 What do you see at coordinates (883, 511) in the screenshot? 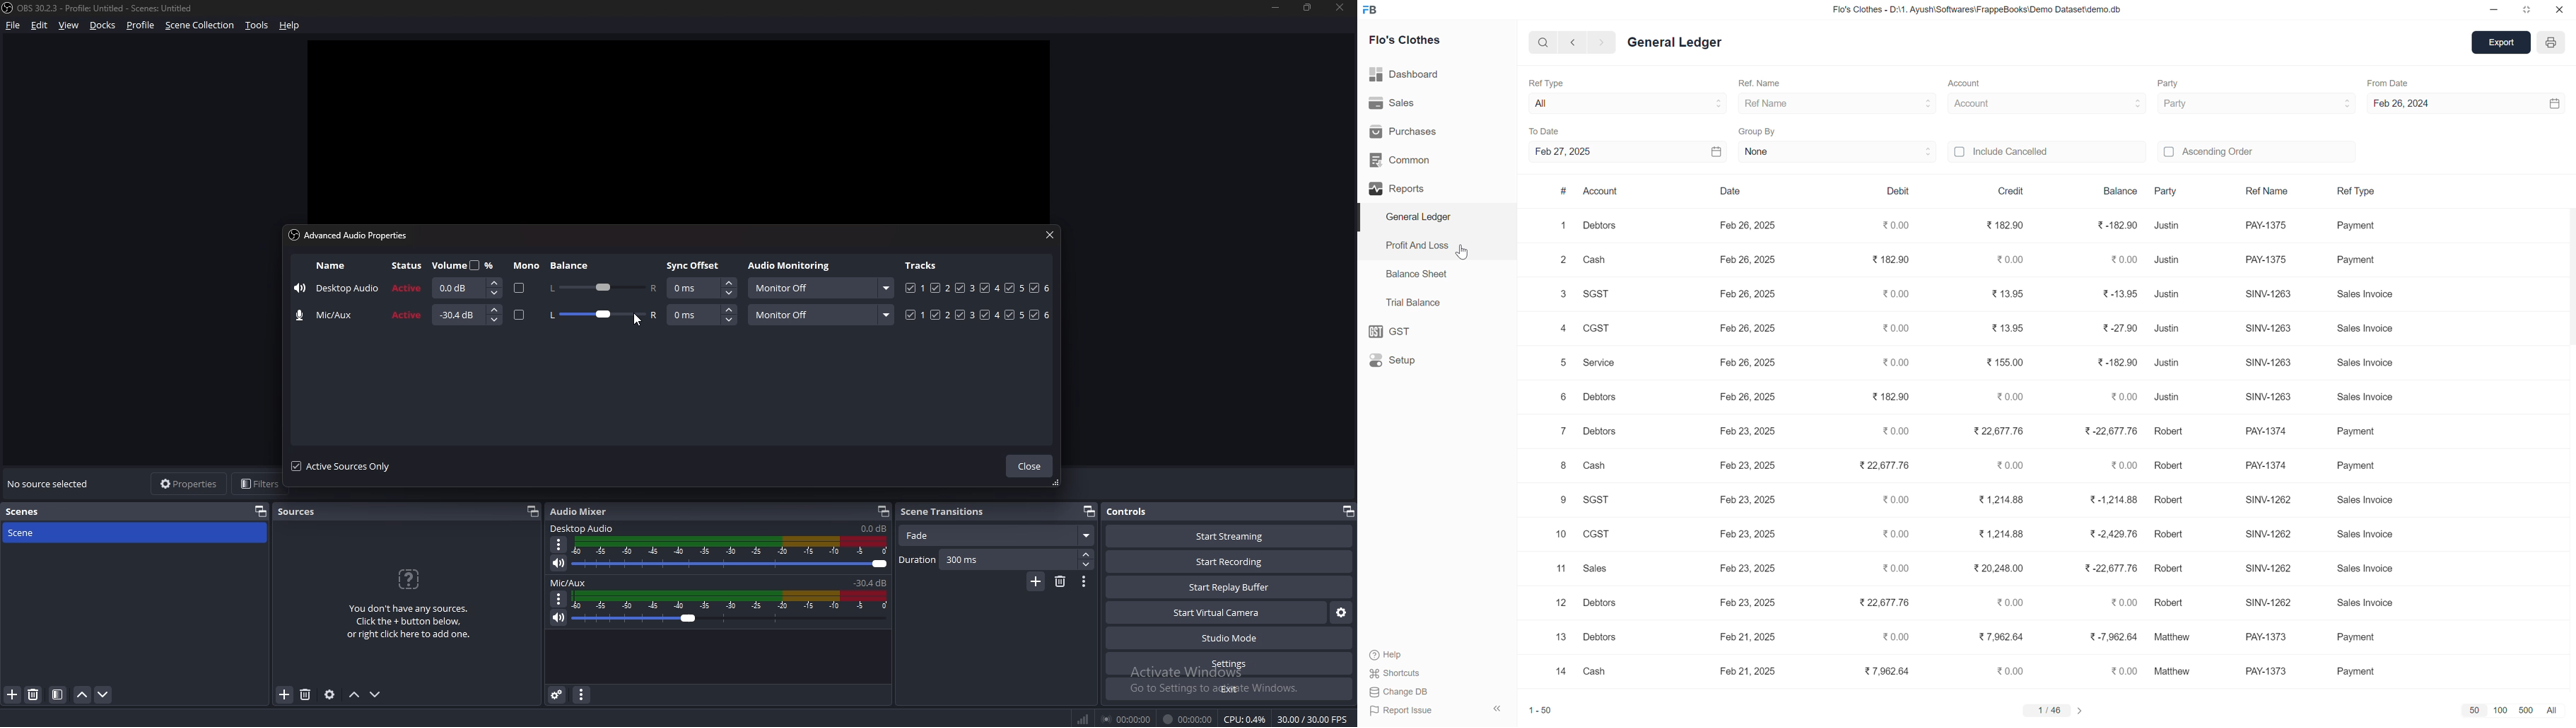
I see `pop out` at bounding box center [883, 511].